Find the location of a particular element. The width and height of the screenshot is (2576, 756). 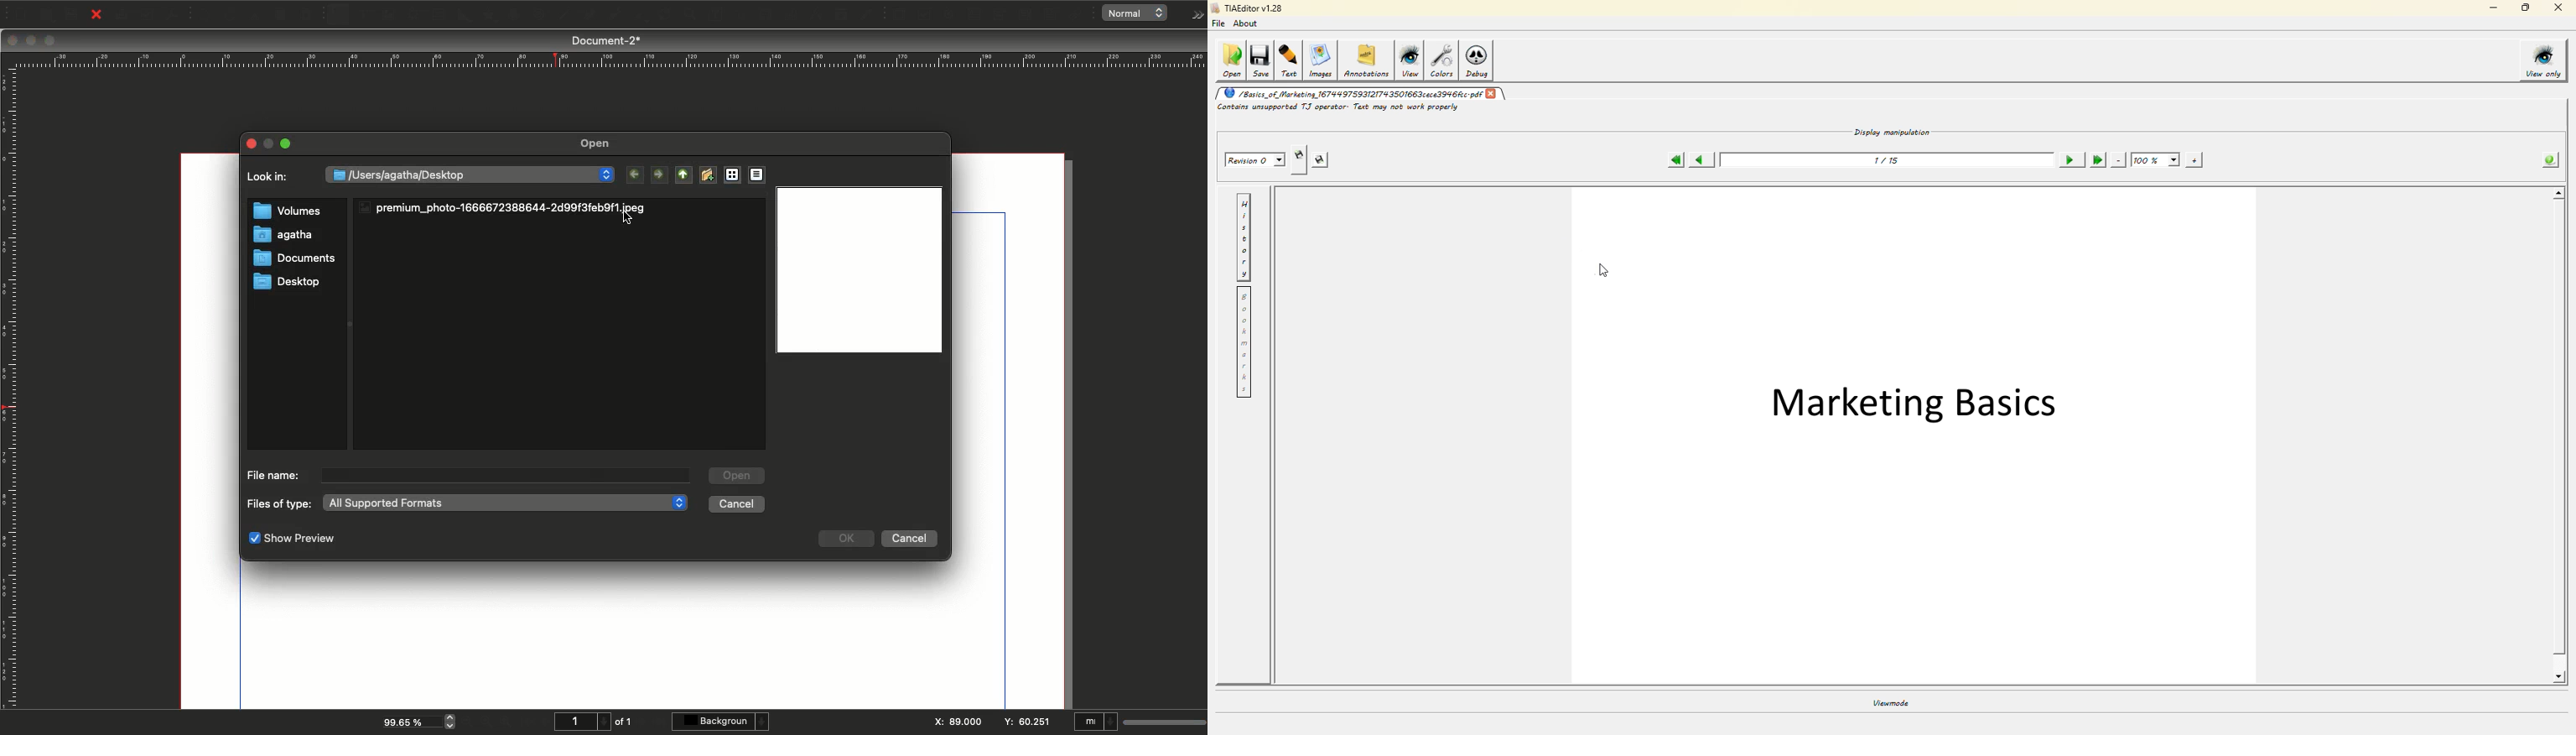

Desktop is located at coordinates (288, 282).